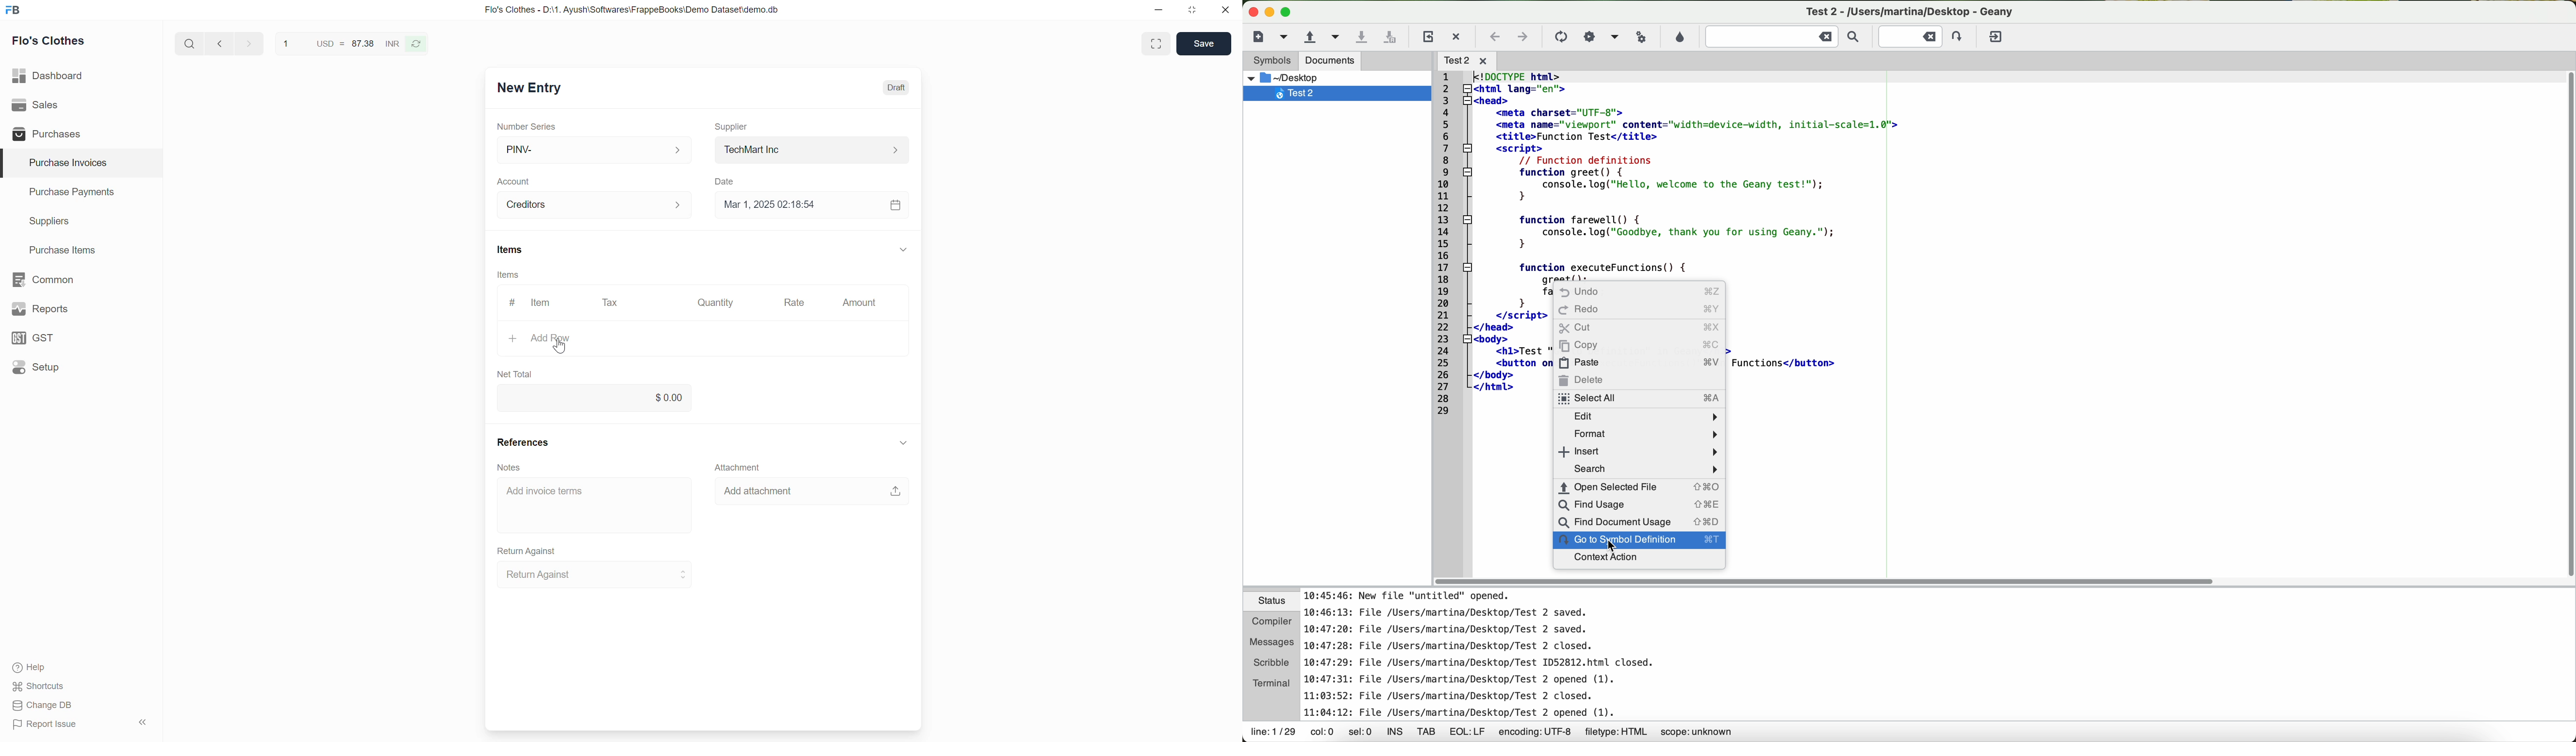  I want to click on Purchase Payments, so click(82, 192).